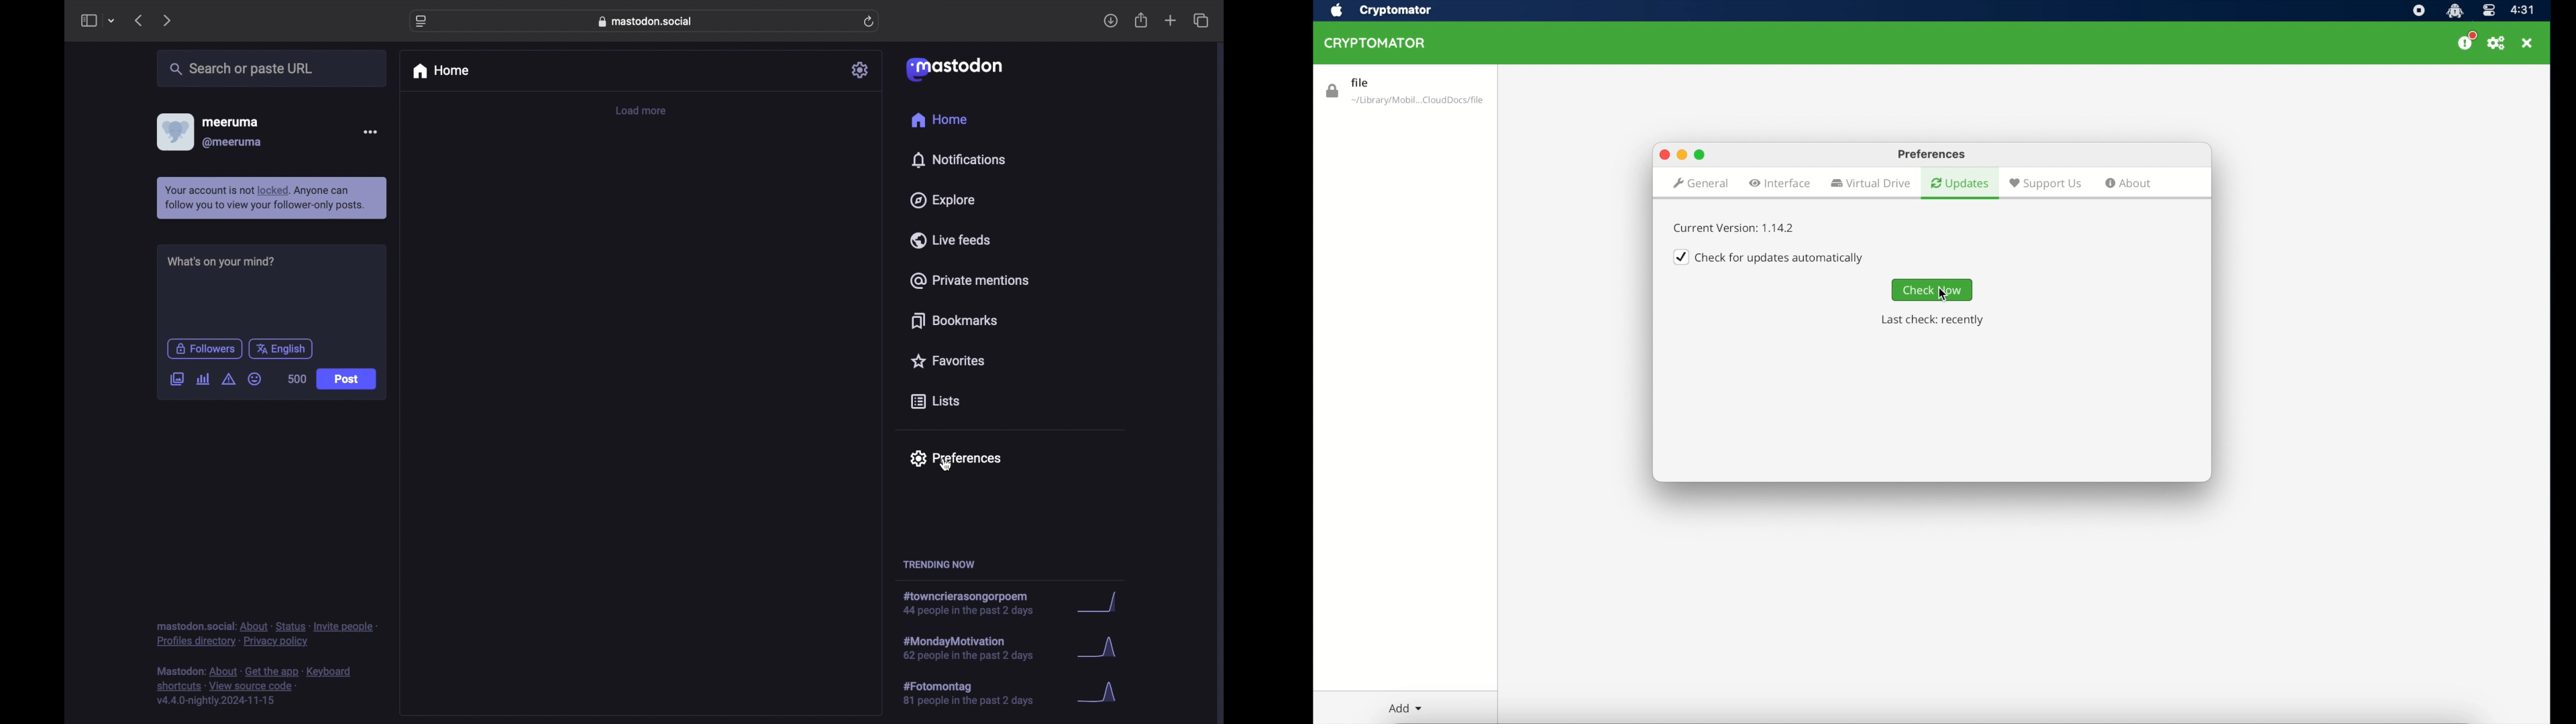 The width and height of the screenshot is (2576, 728). What do you see at coordinates (941, 119) in the screenshot?
I see `home` at bounding box center [941, 119].